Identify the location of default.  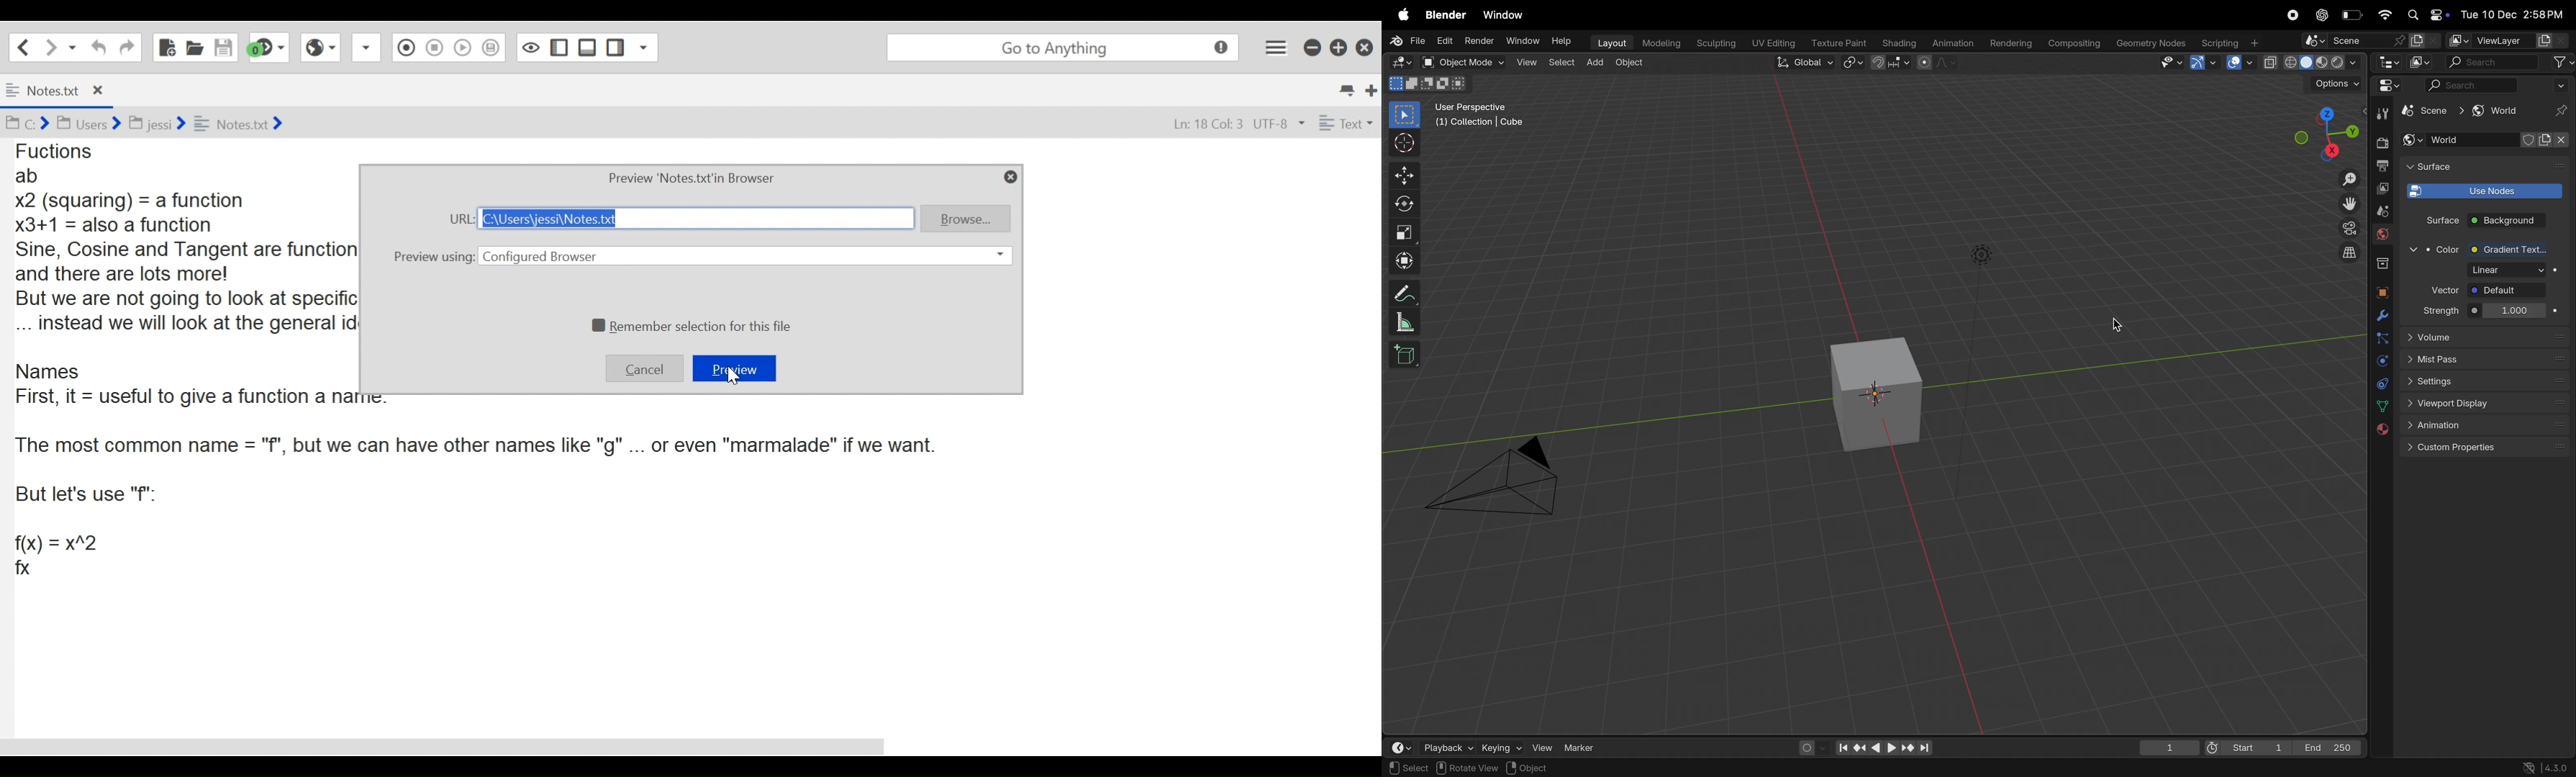
(2505, 291).